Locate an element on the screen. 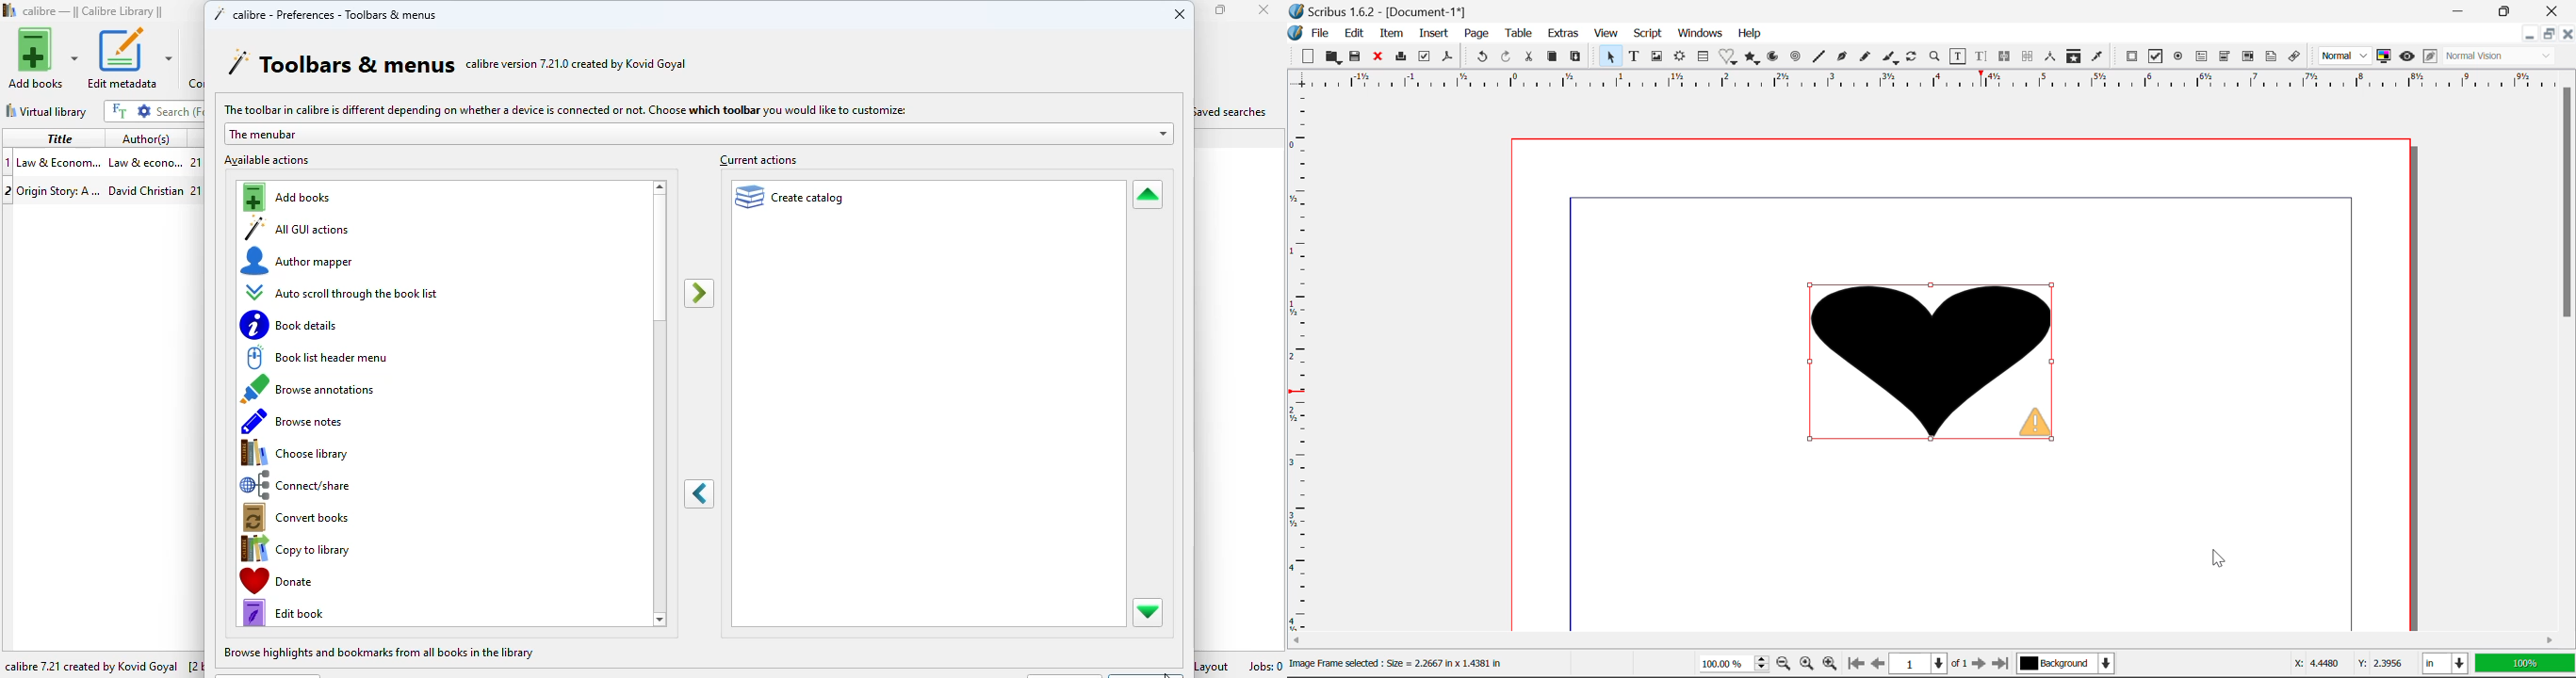 This screenshot has width=2576, height=700. Insert Cells is located at coordinates (1702, 58).